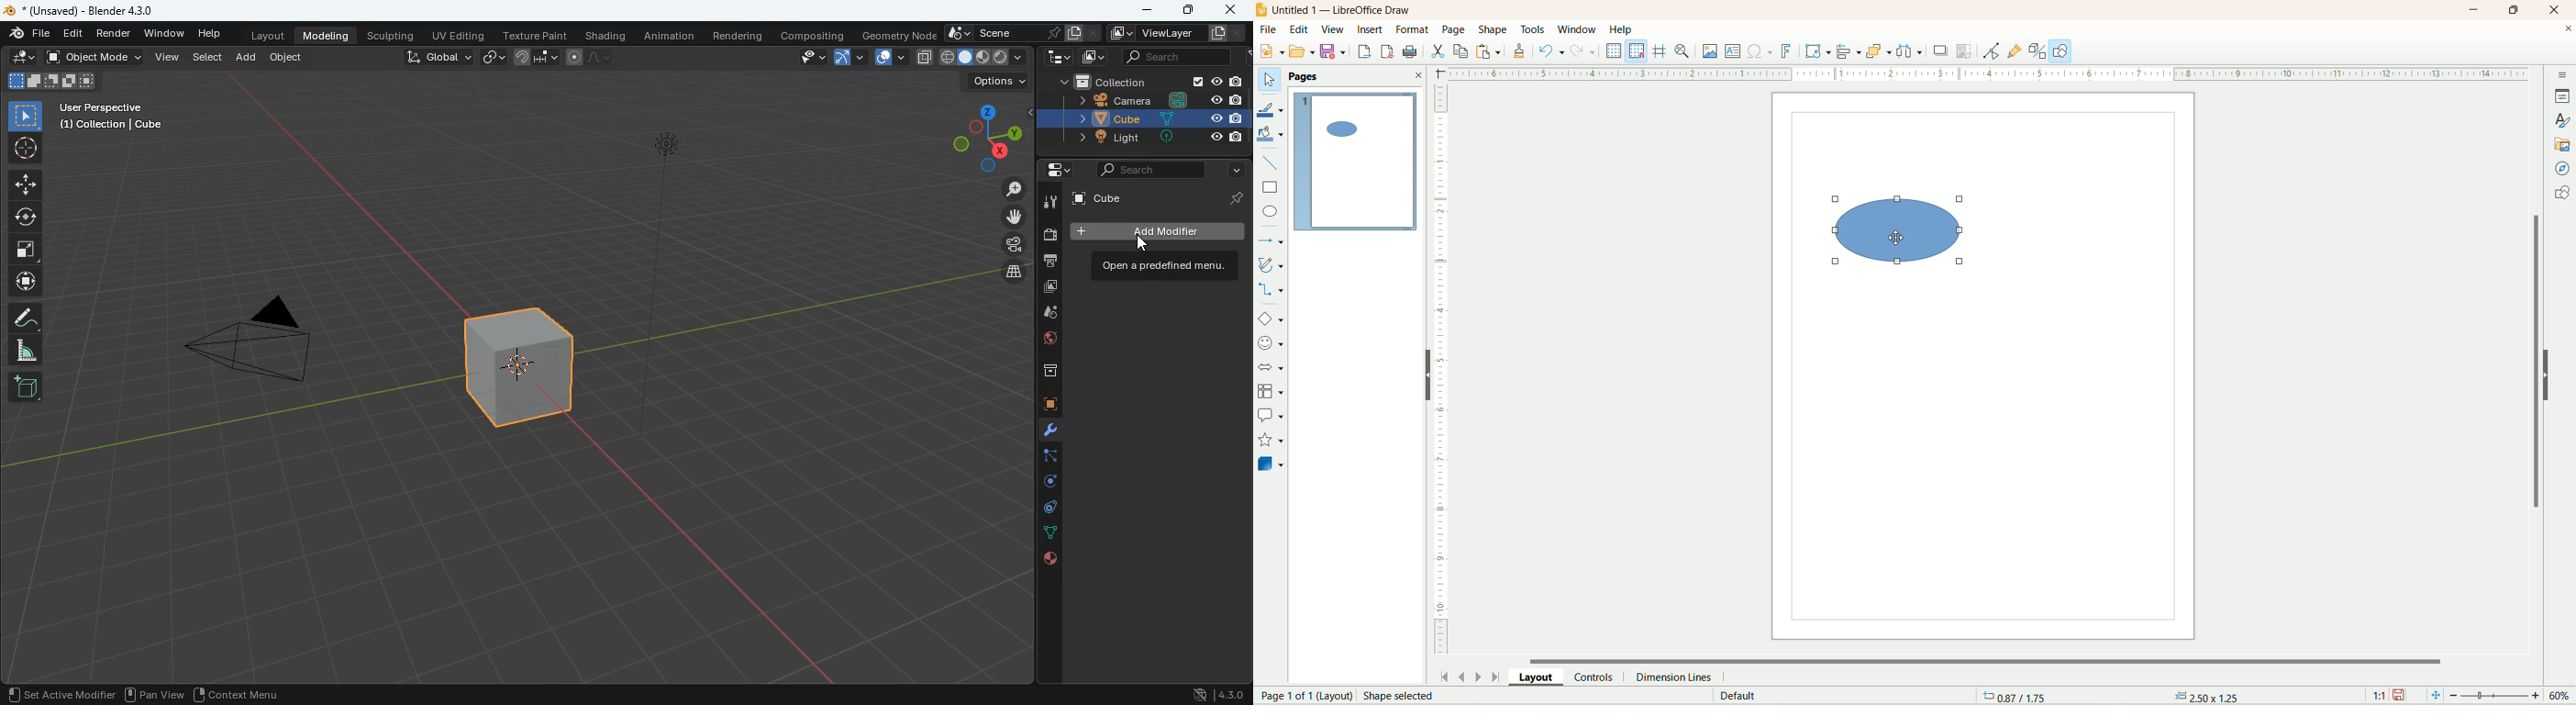  I want to click on snap to grid, so click(1640, 52).